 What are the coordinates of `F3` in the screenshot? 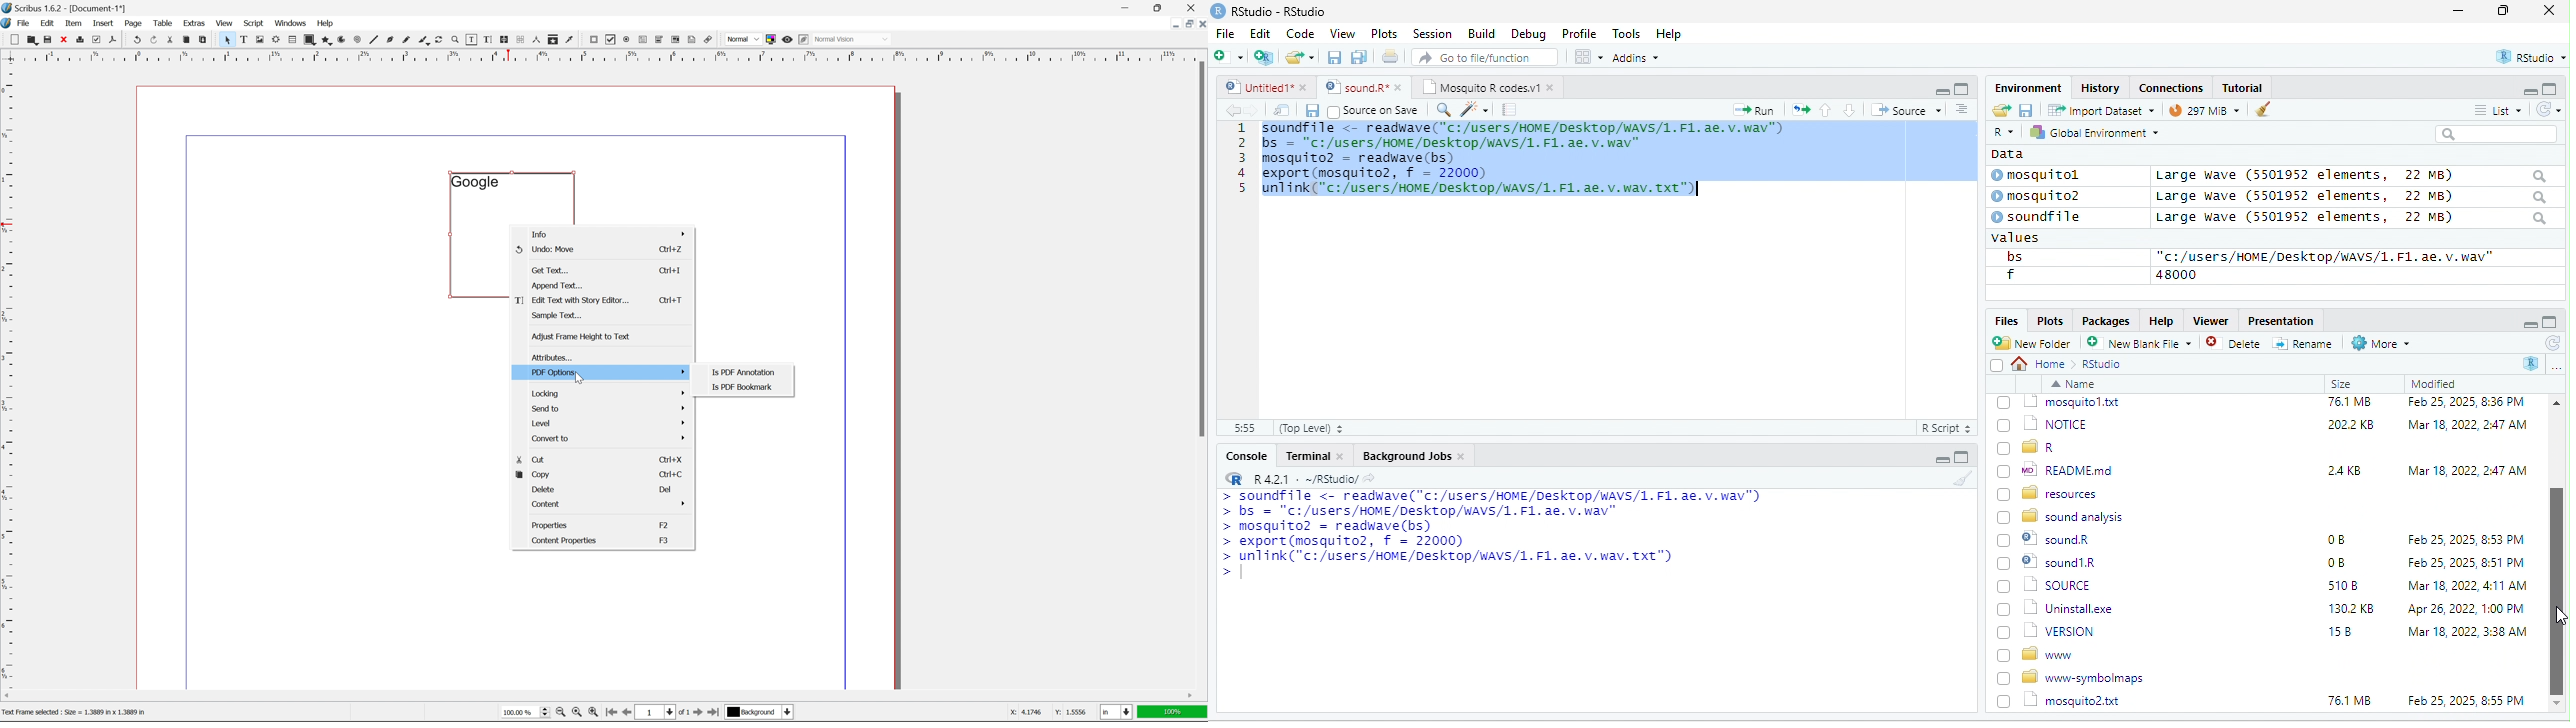 It's located at (664, 540).